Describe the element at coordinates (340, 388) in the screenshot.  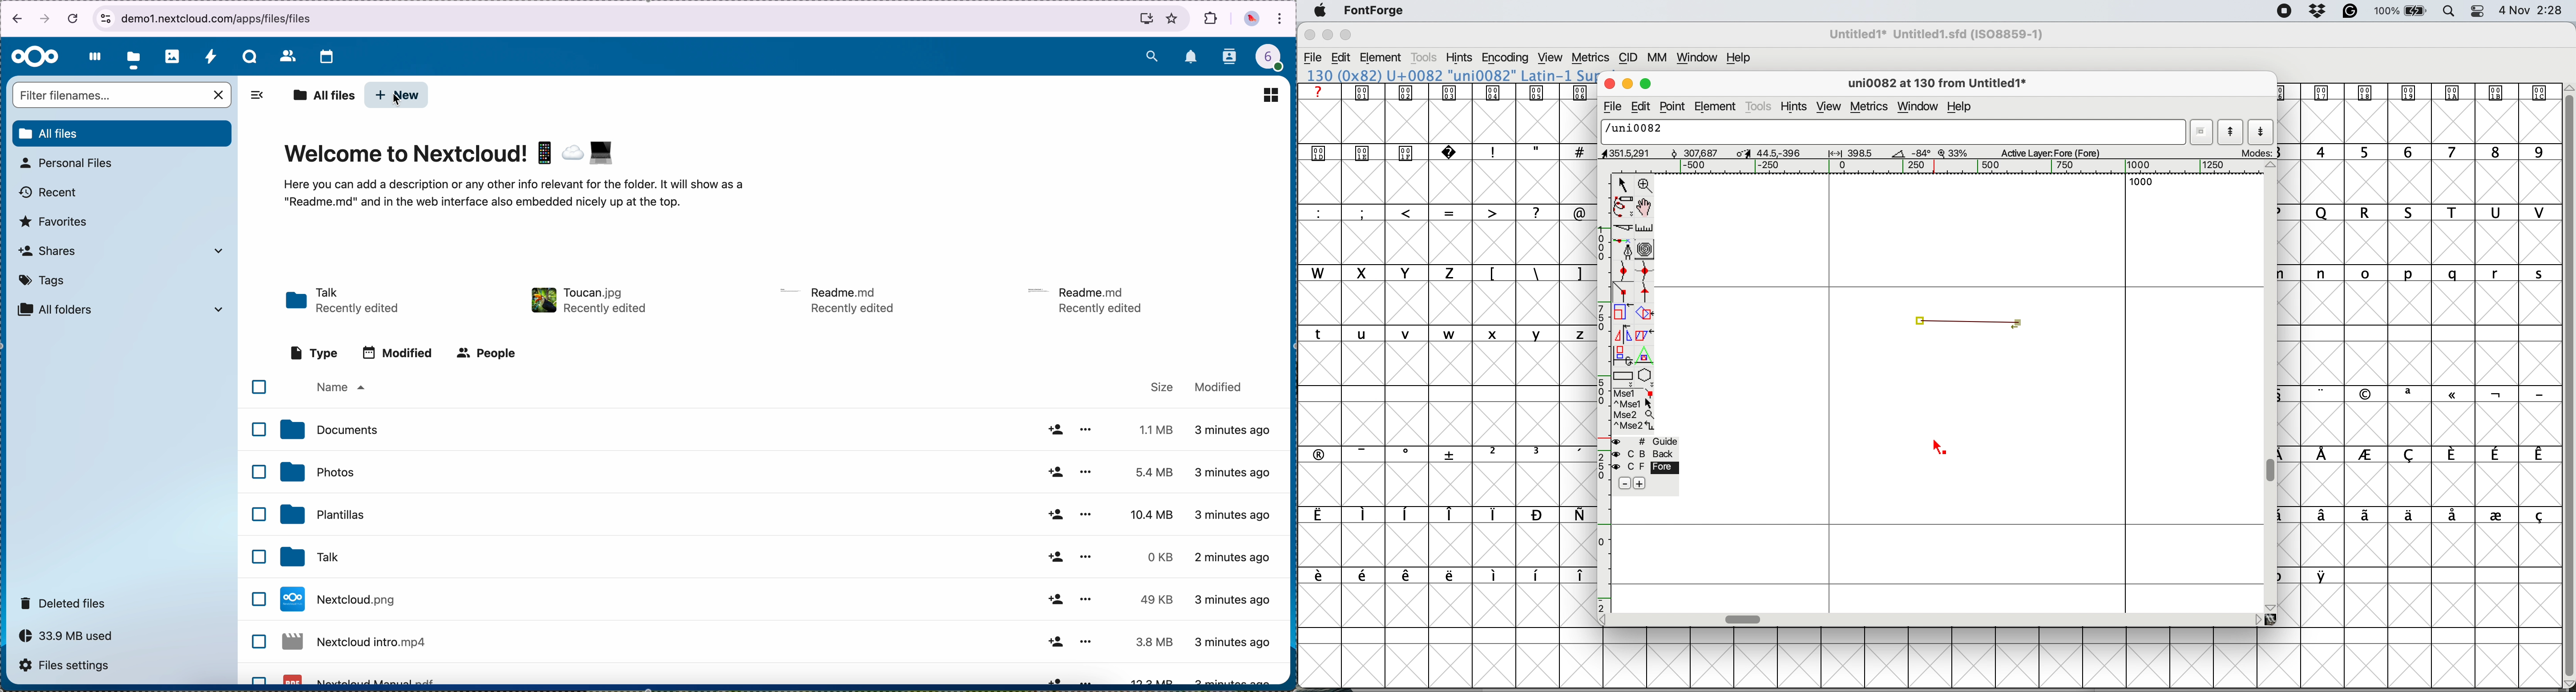
I see `name` at that location.